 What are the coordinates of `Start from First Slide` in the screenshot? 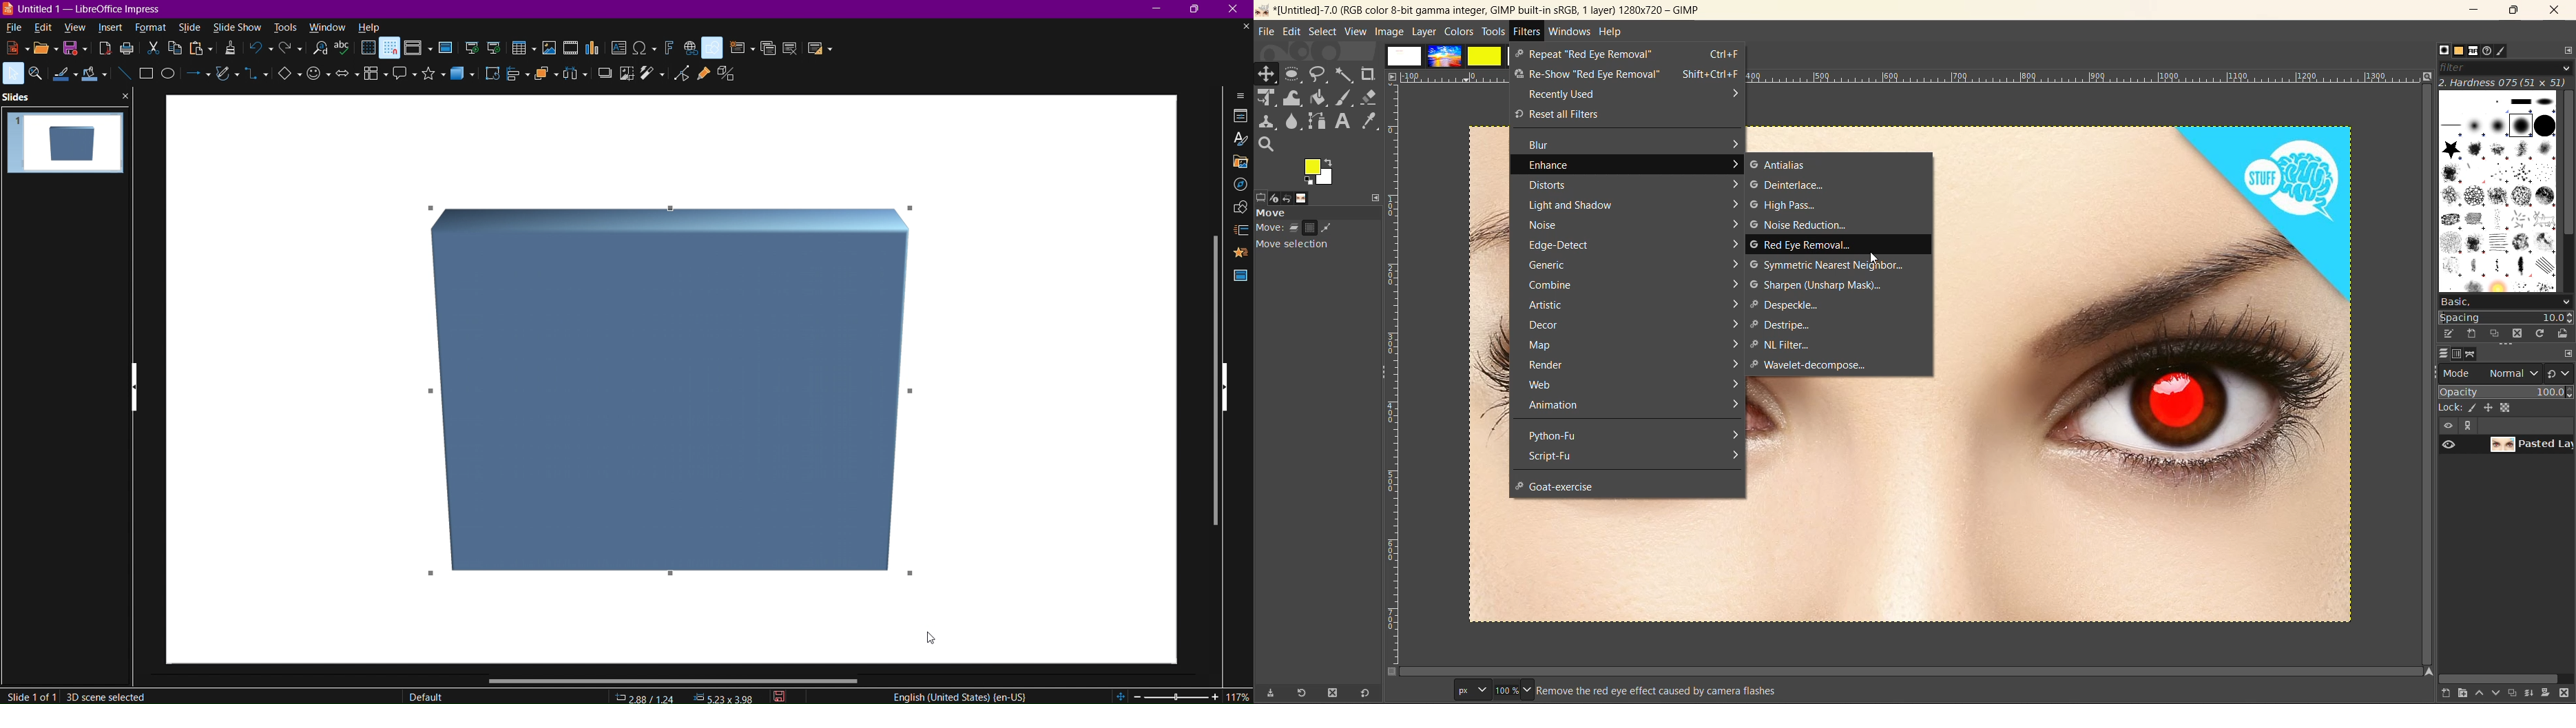 It's located at (472, 48).